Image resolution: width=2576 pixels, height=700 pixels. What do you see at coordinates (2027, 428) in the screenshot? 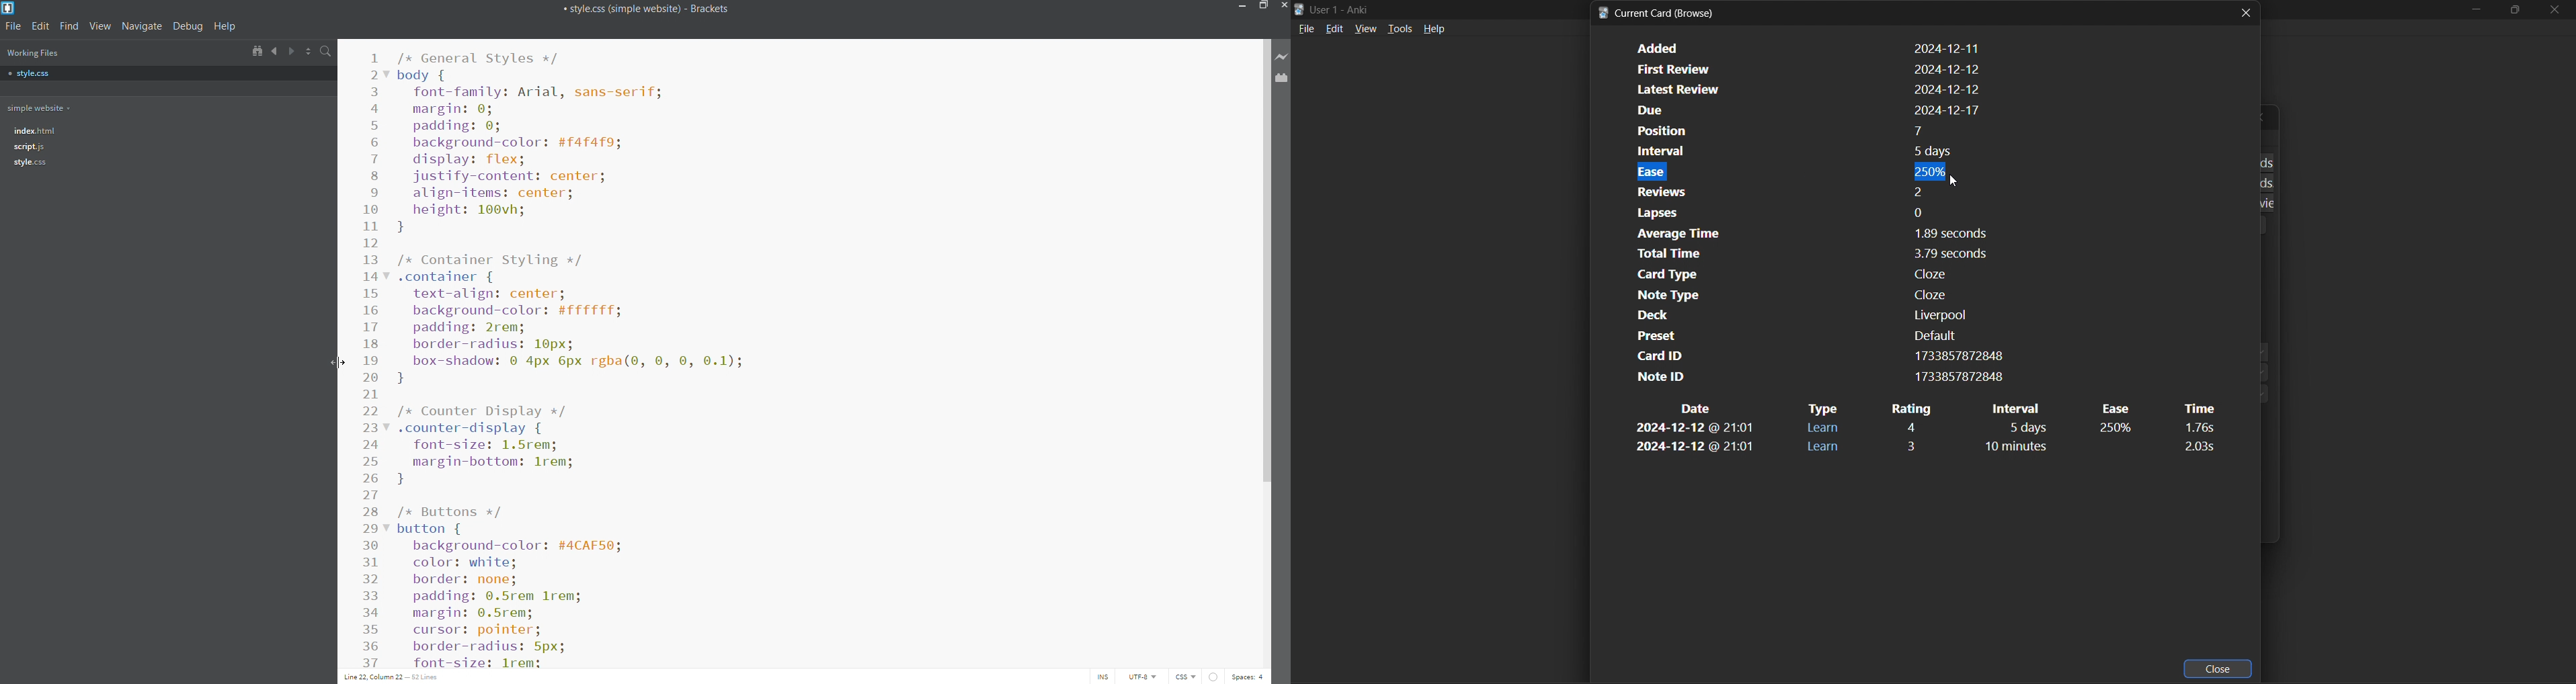
I see `interval` at bounding box center [2027, 428].